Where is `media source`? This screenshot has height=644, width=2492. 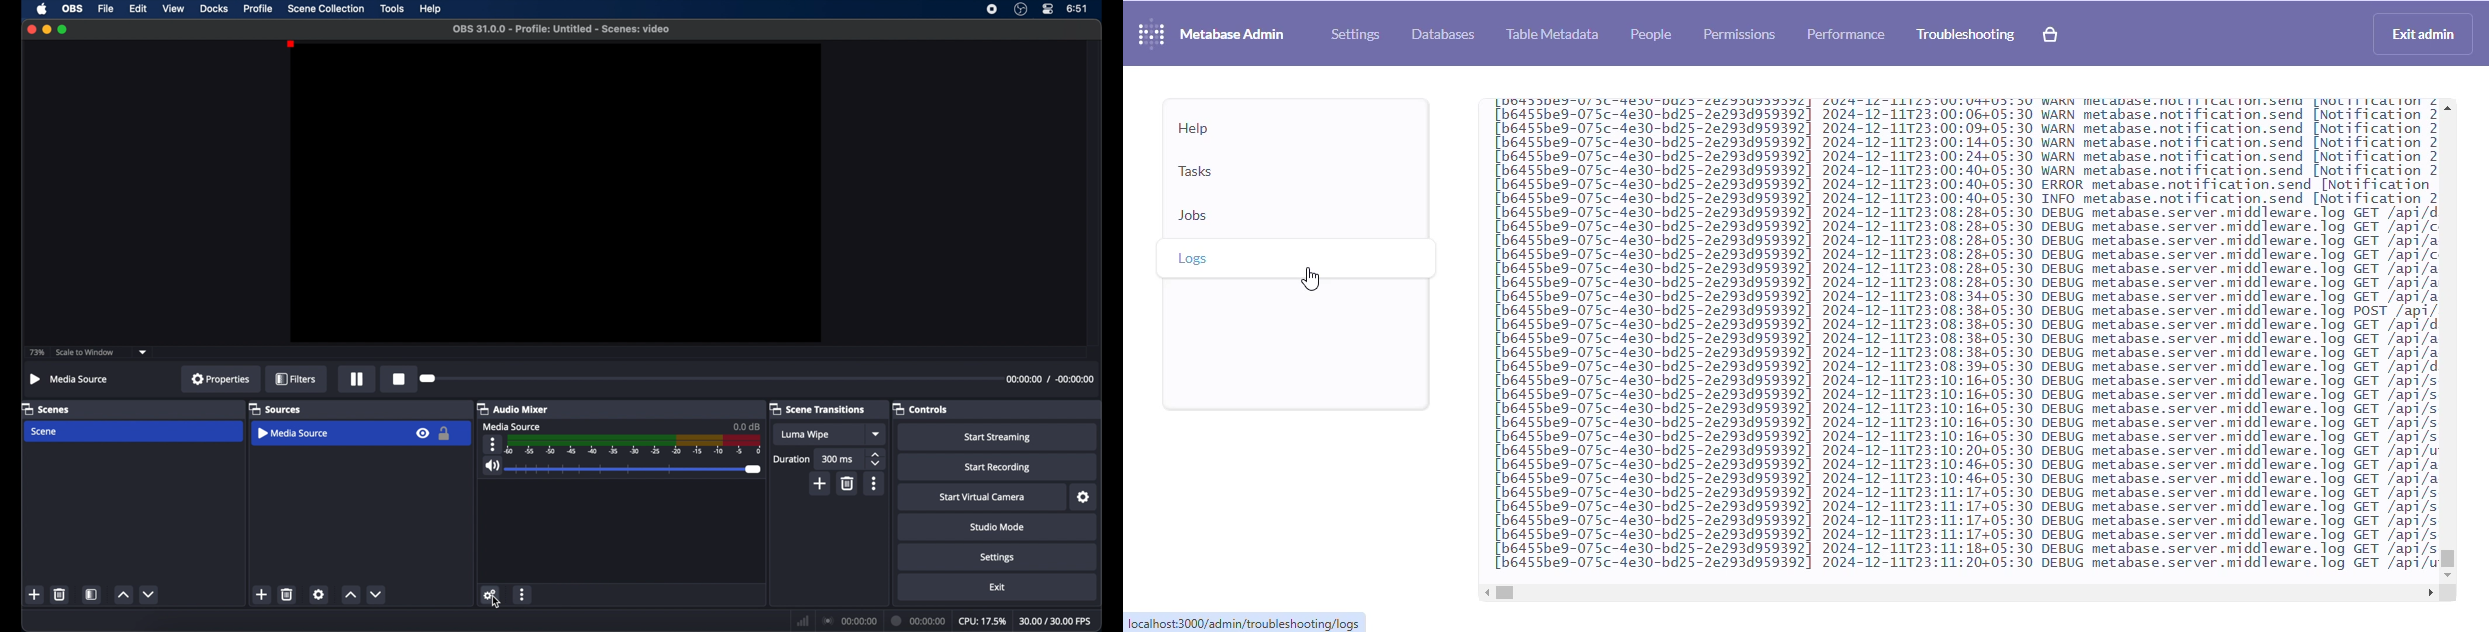 media source is located at coordinates (514, 426).